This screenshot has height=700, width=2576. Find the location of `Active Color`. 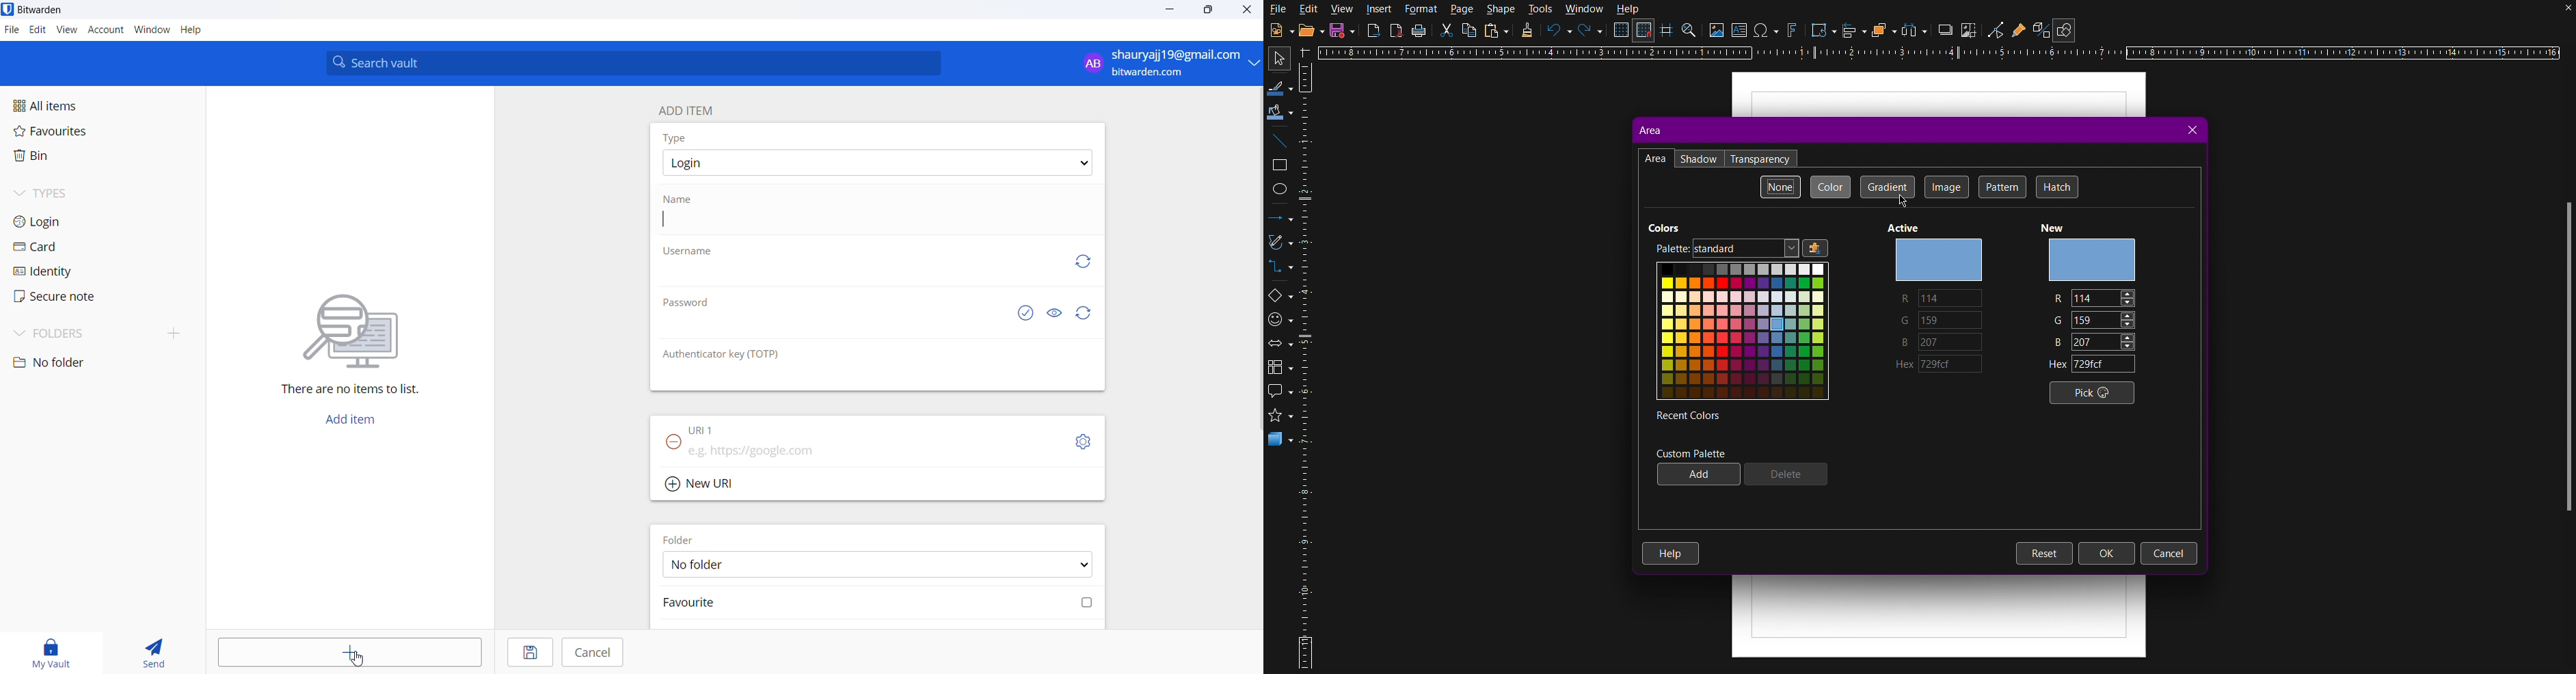

Active Color is located at coordinates (1938, 259).